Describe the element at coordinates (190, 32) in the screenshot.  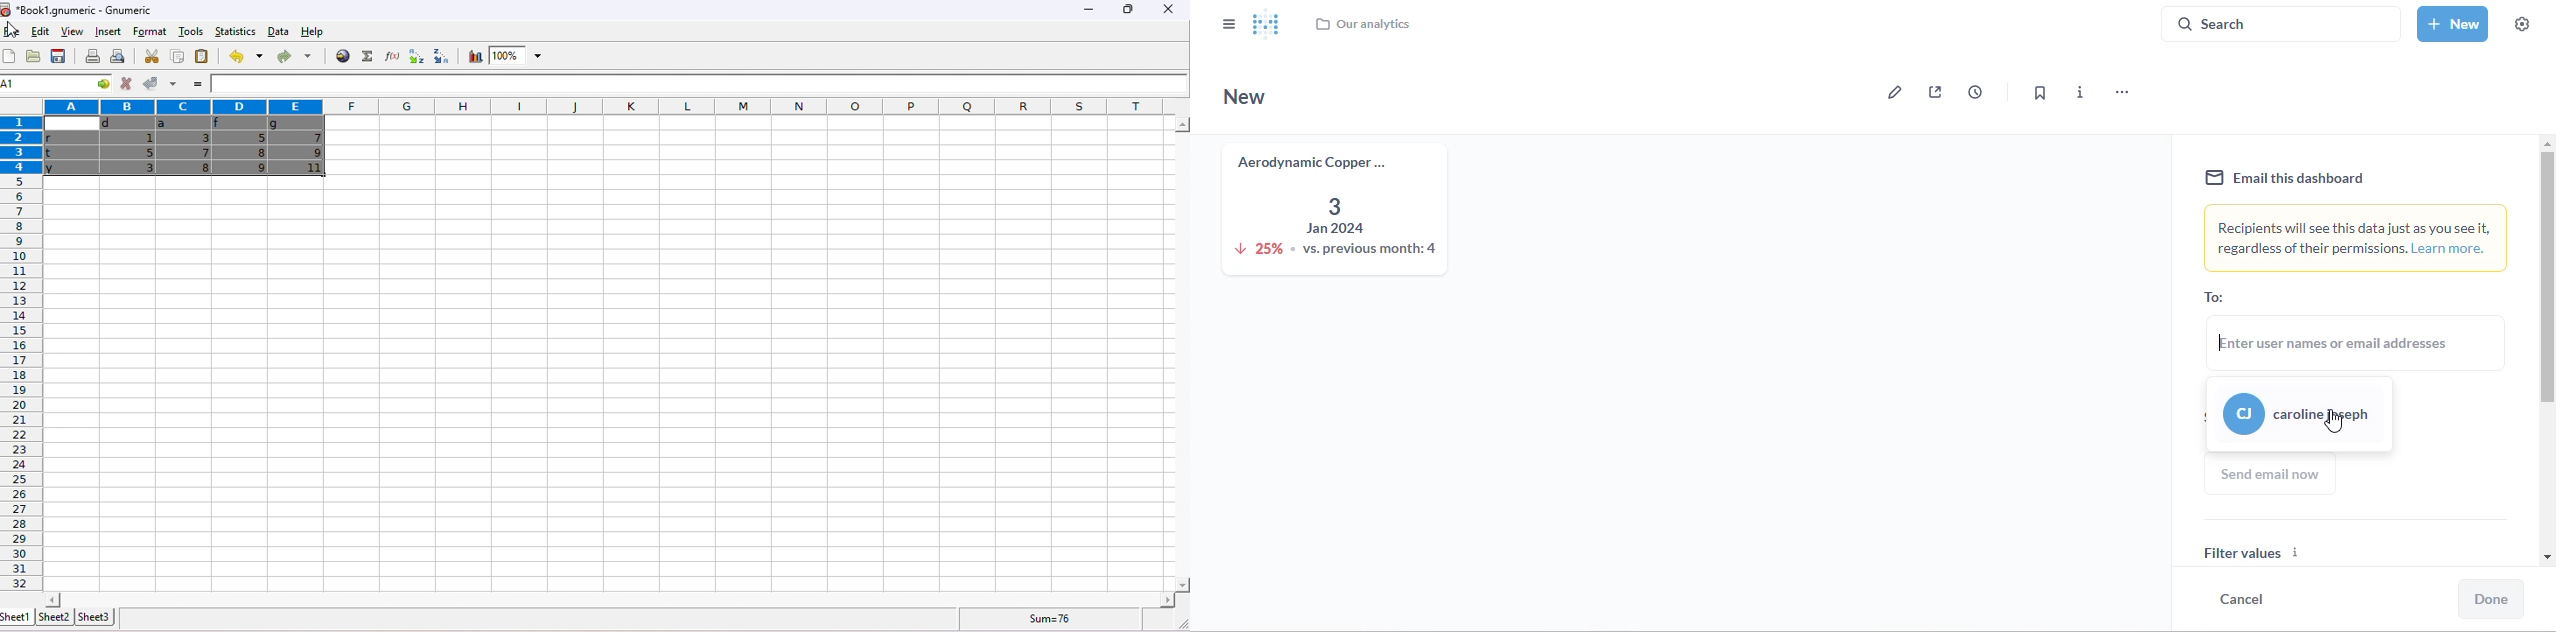
I see `tools` at that location.